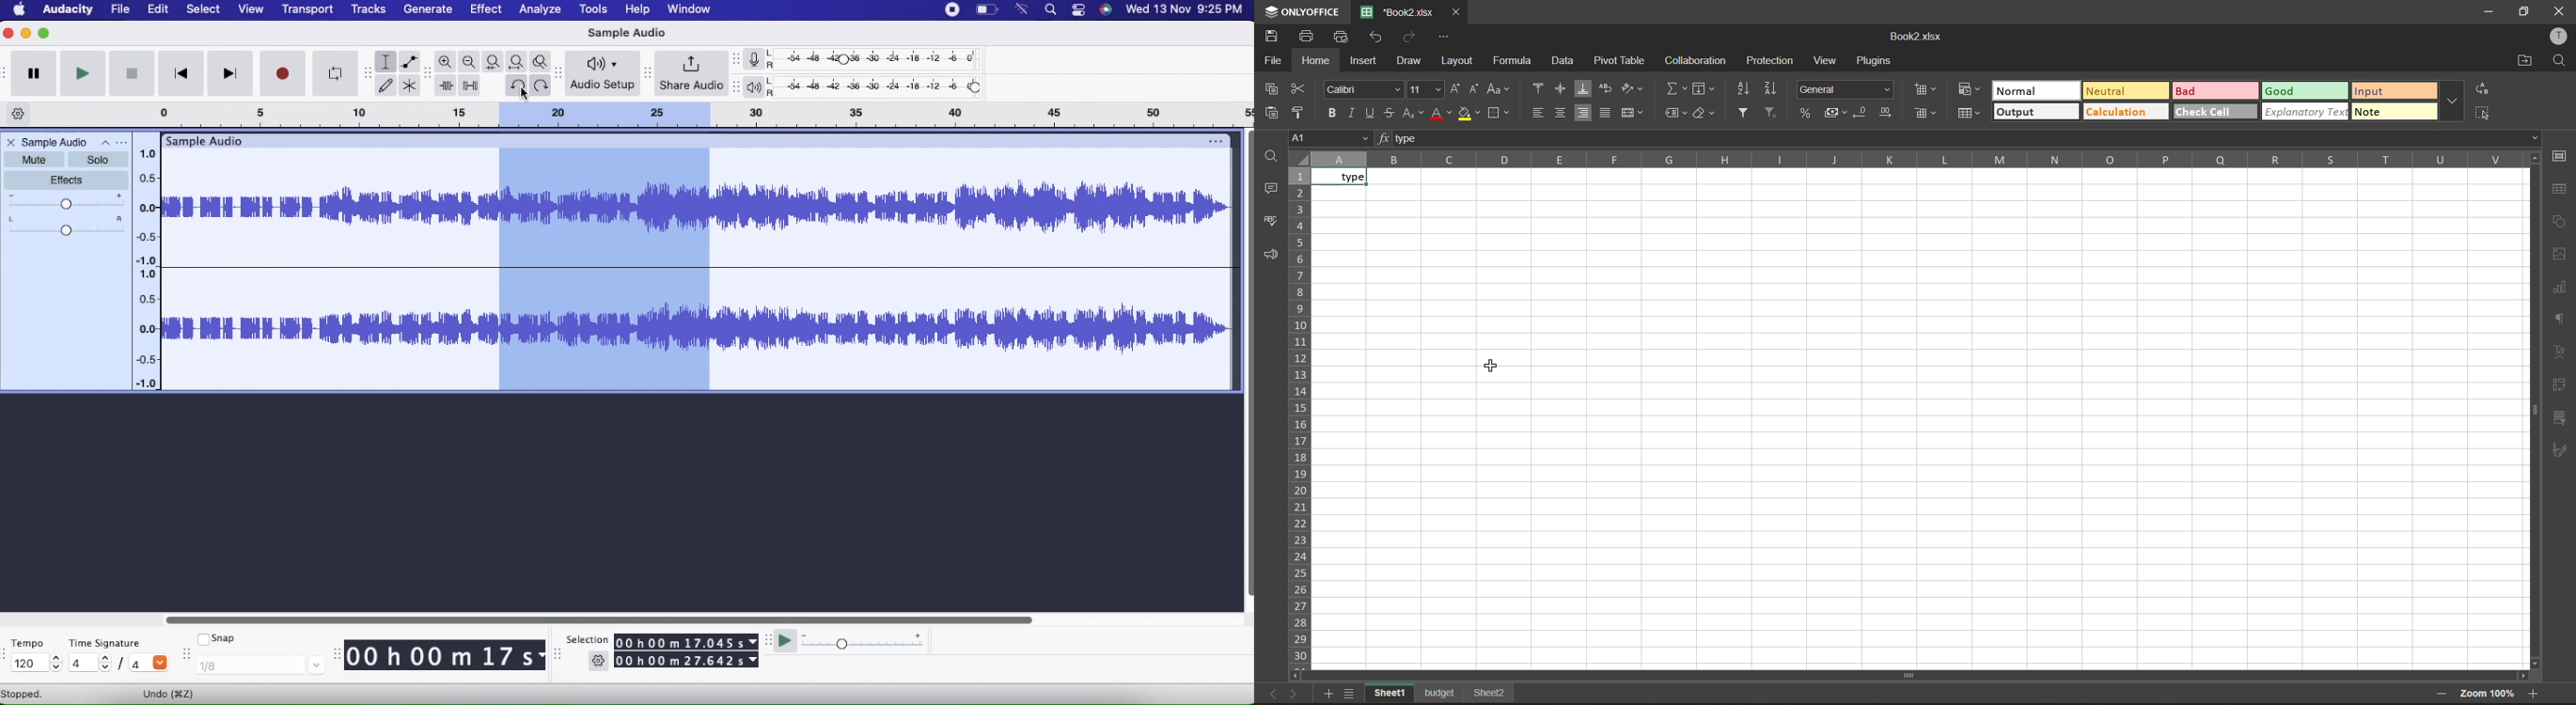  What do you see at coordinates (1766, 61) in the screenshot?
I see `protection` at bounding box center [1766, 61].